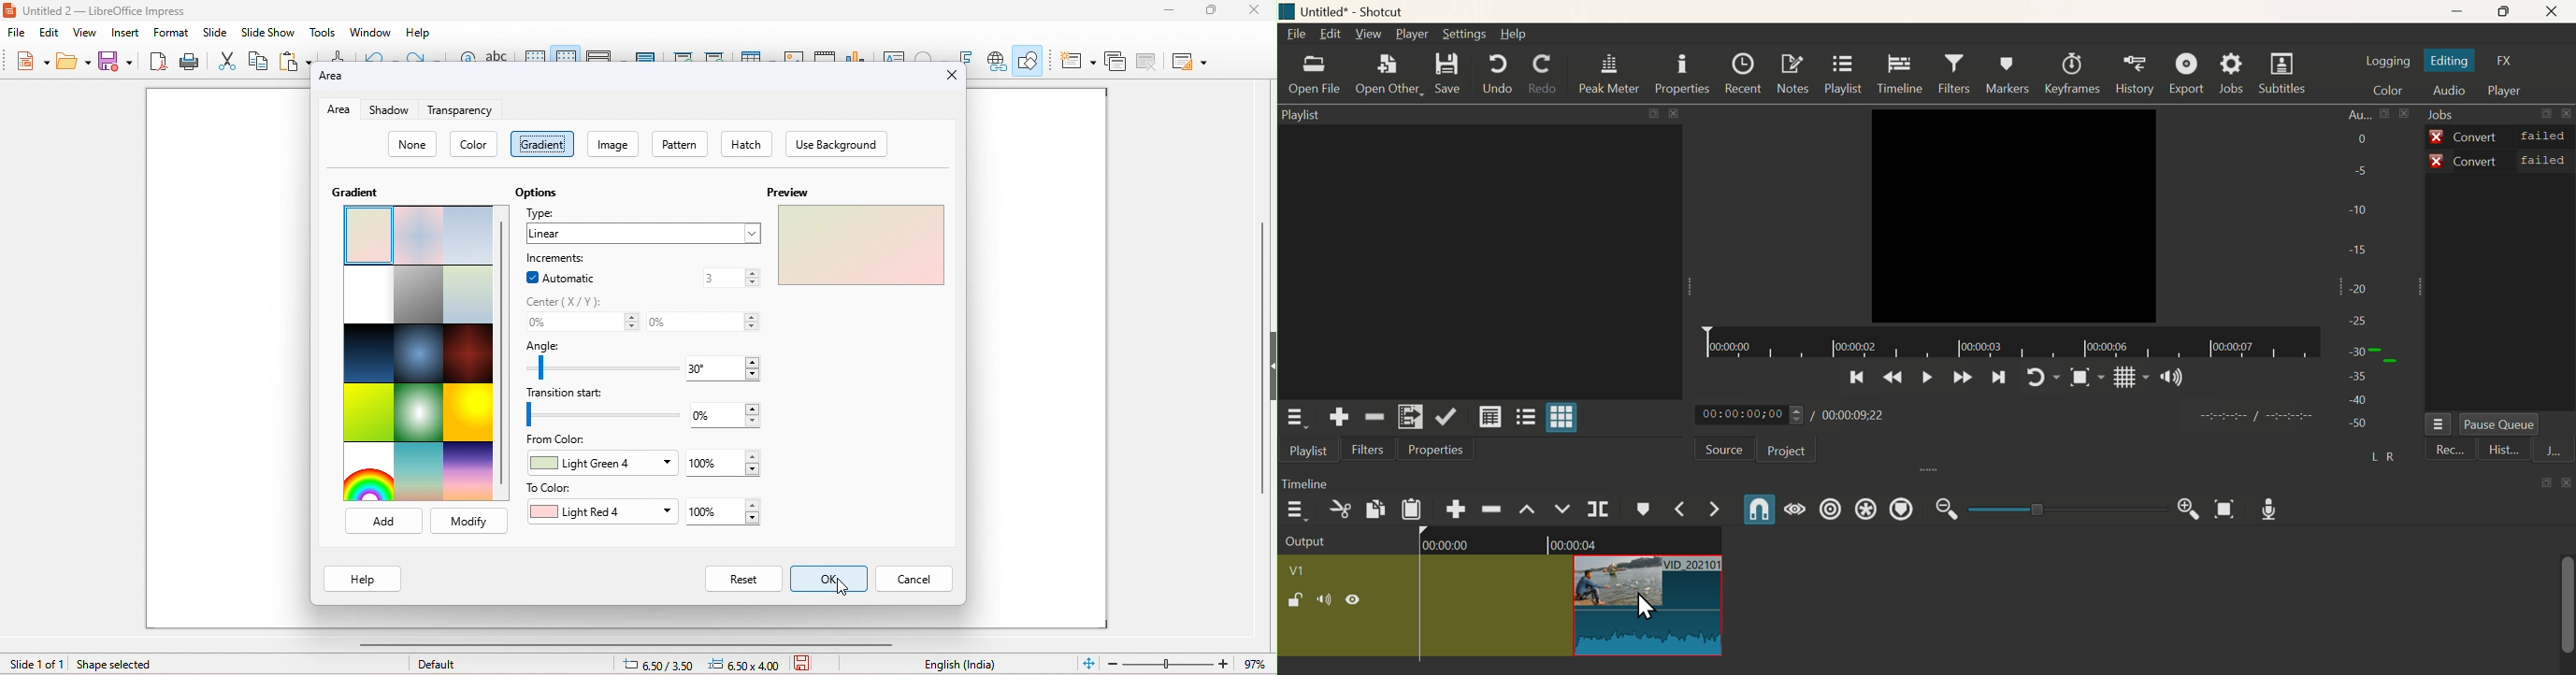 The width and height of the screenshot is (2576, 700). Describe the element at coordinates (2002, 379) in the screenshot. I see `Next` at that location.